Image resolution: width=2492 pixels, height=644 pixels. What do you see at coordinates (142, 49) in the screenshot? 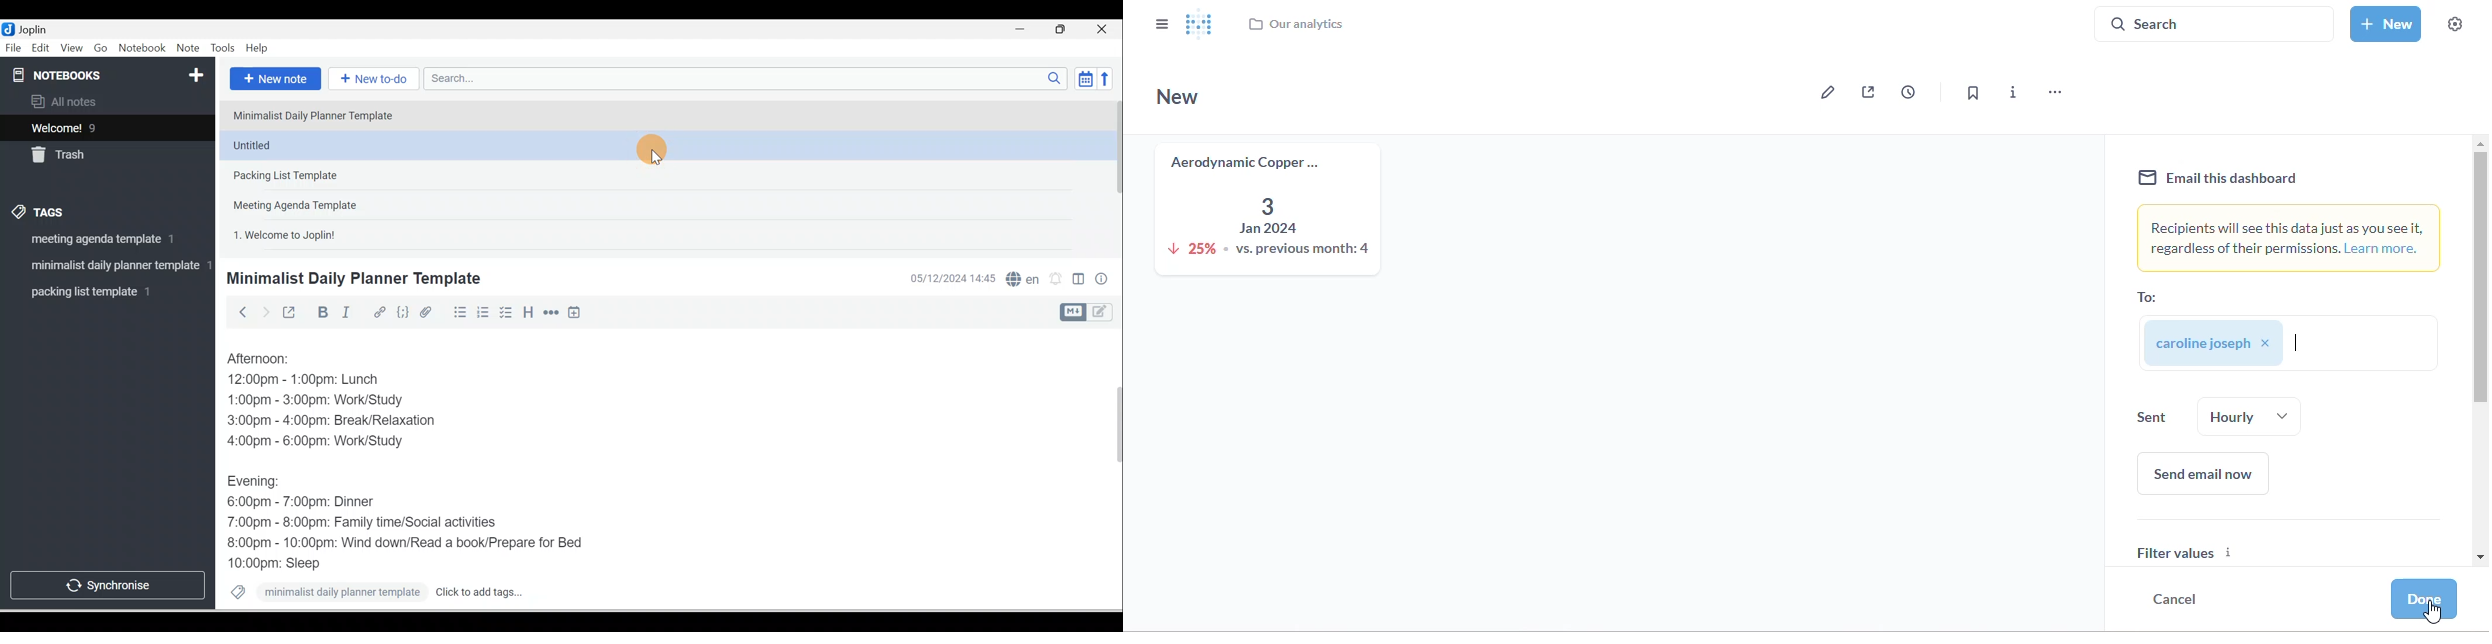
I see `Notebook` at bounding box center [142, 49].